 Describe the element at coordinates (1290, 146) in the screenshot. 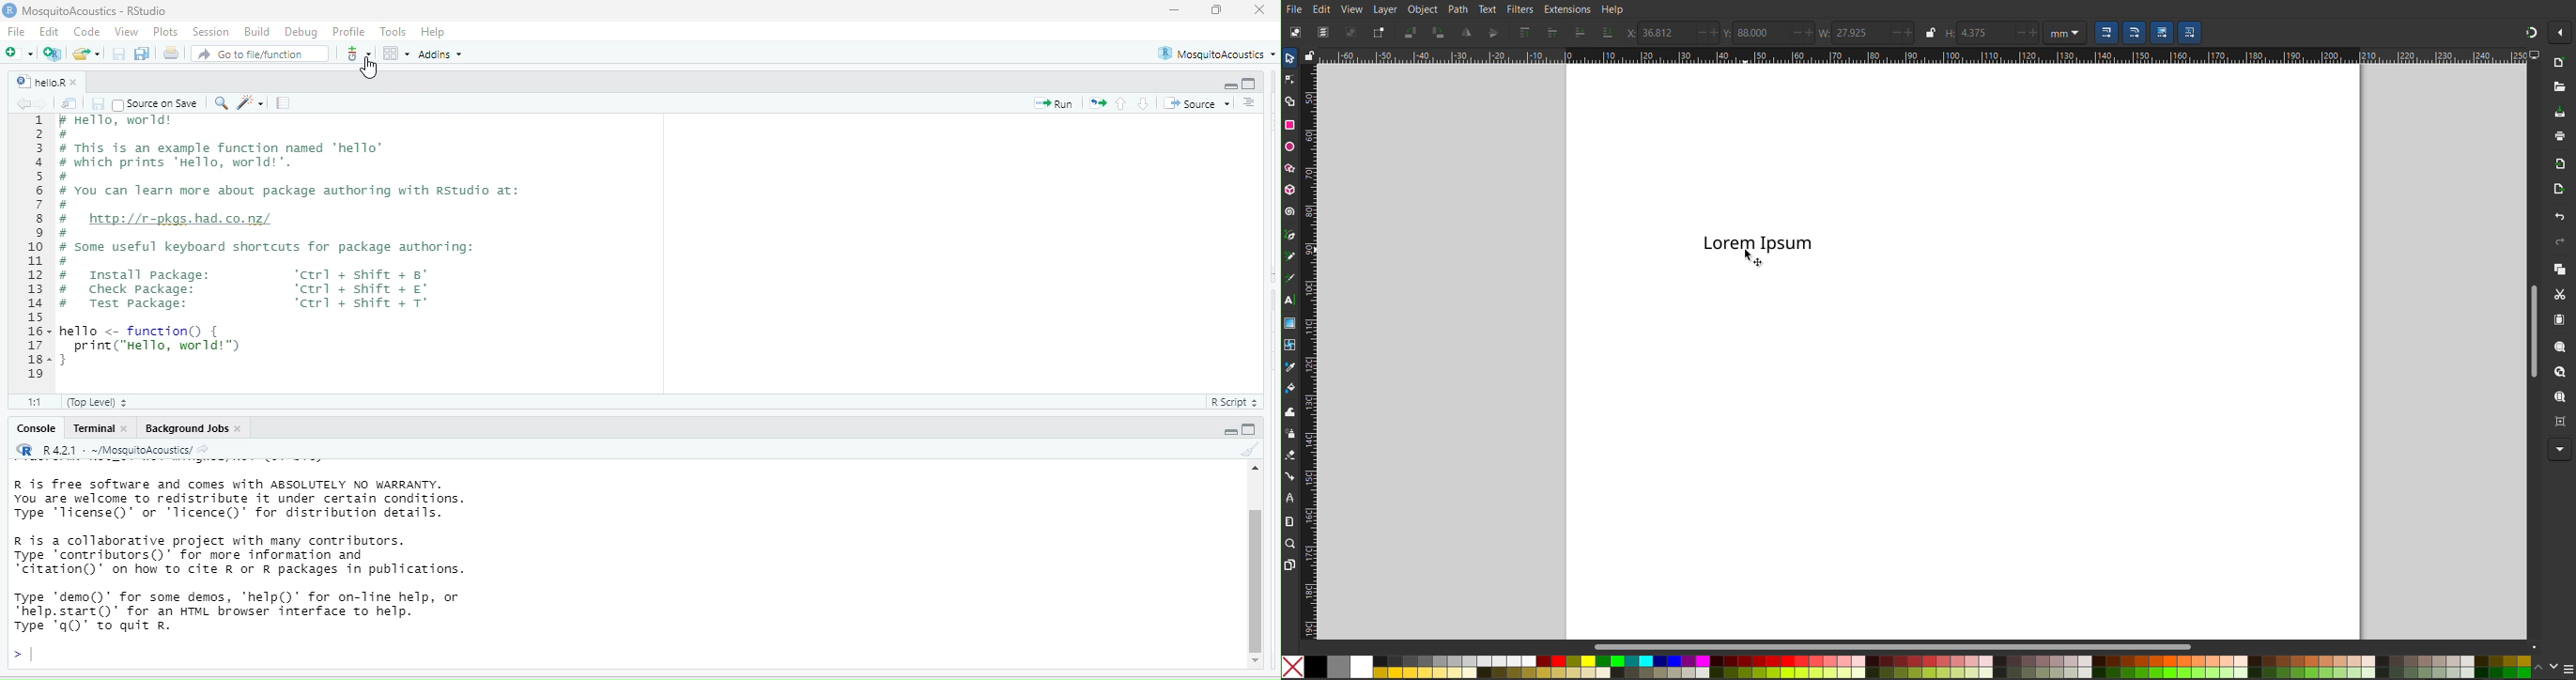

I see `Ellipse` at that location.